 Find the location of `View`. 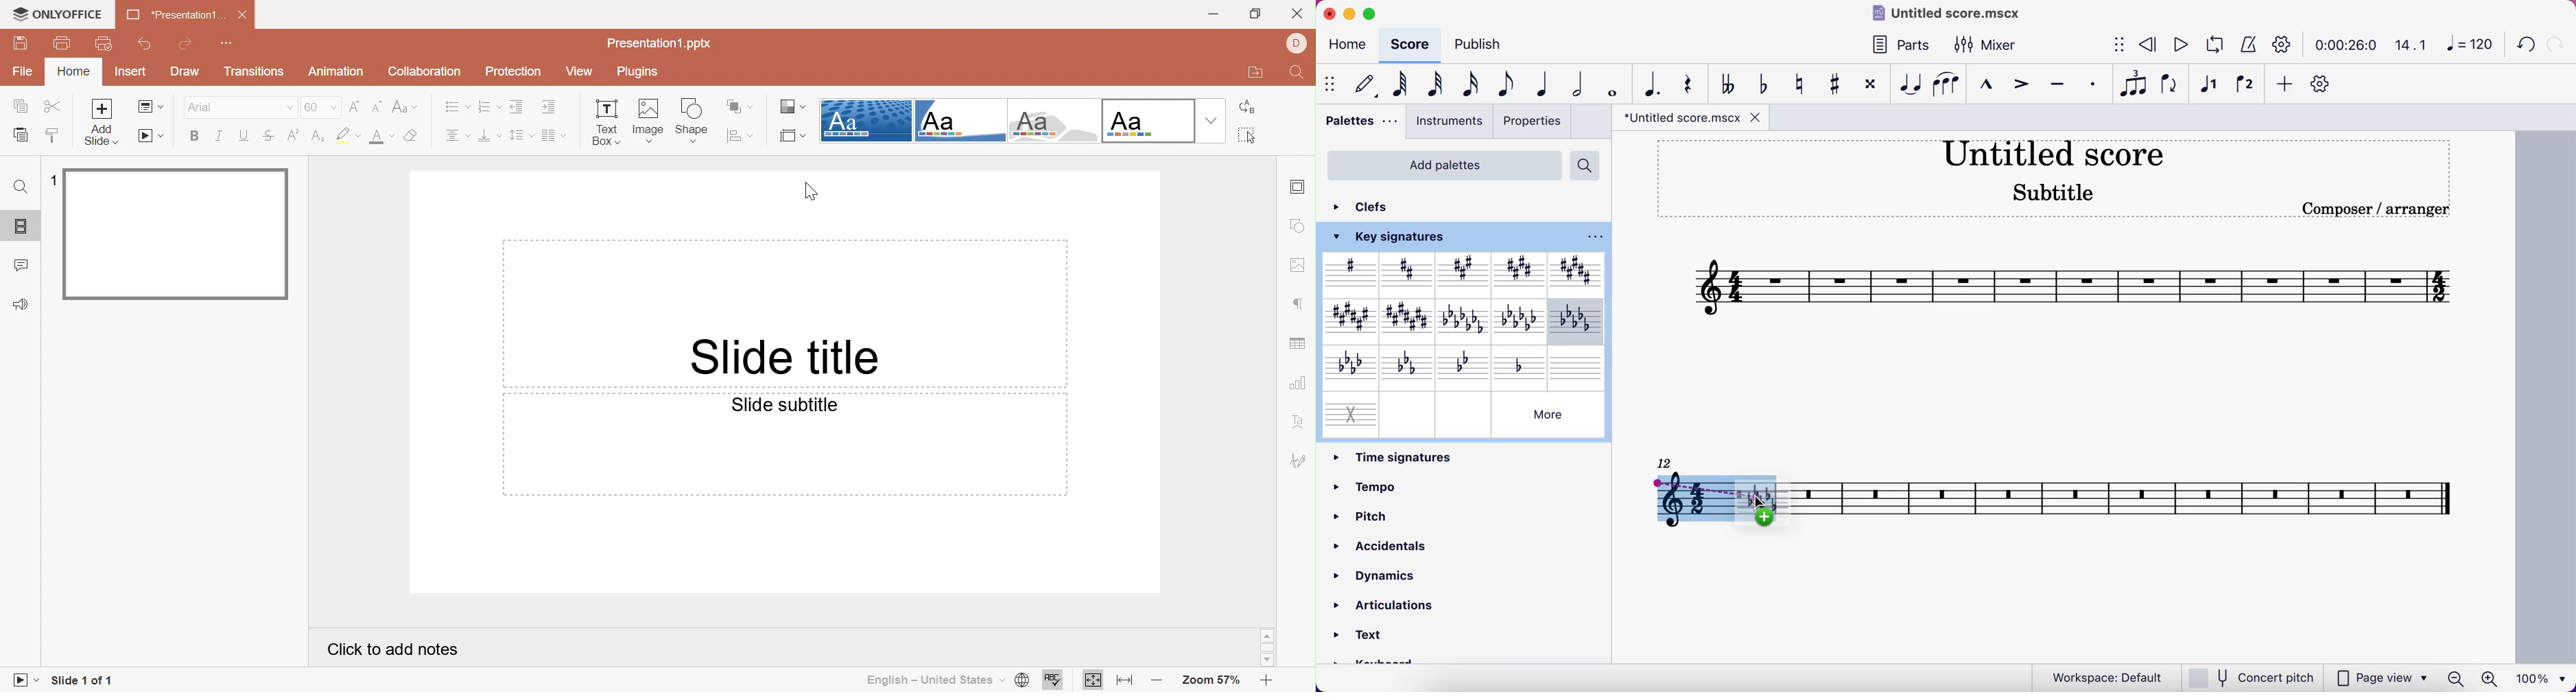

View is located at coordinates (578, 69).